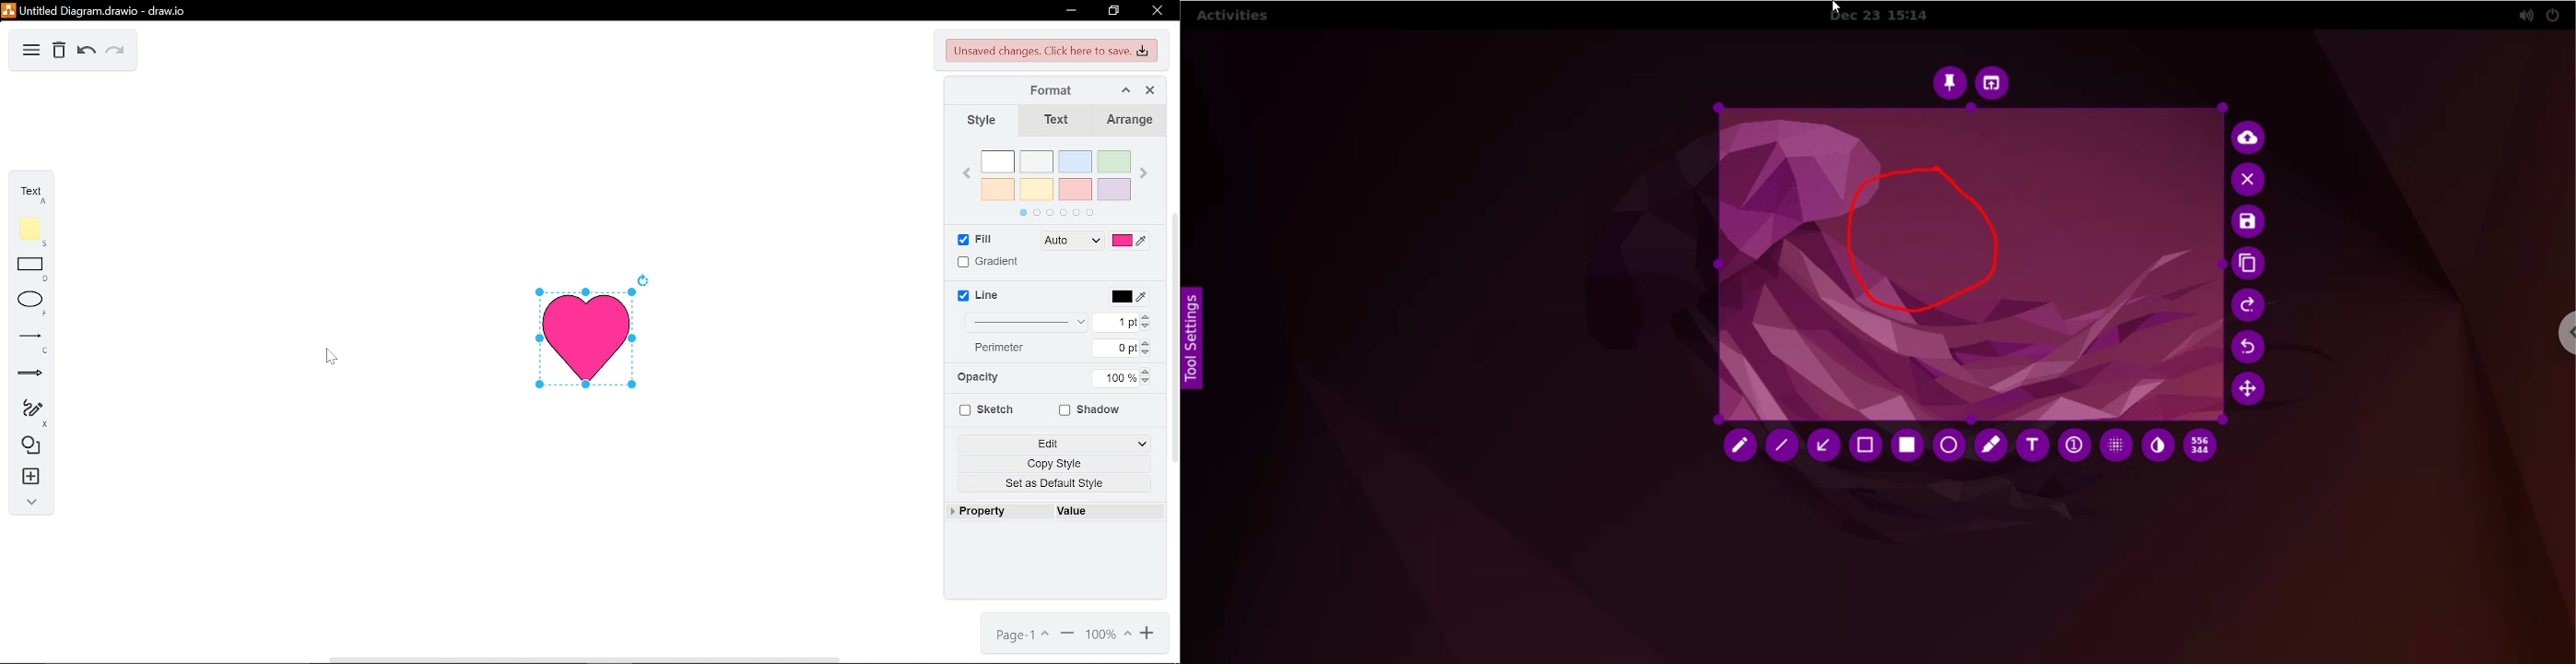  What do you see at coordinates (1026, 322) in the screenshot?
I see `line style` at bounding box center [1026, 322].